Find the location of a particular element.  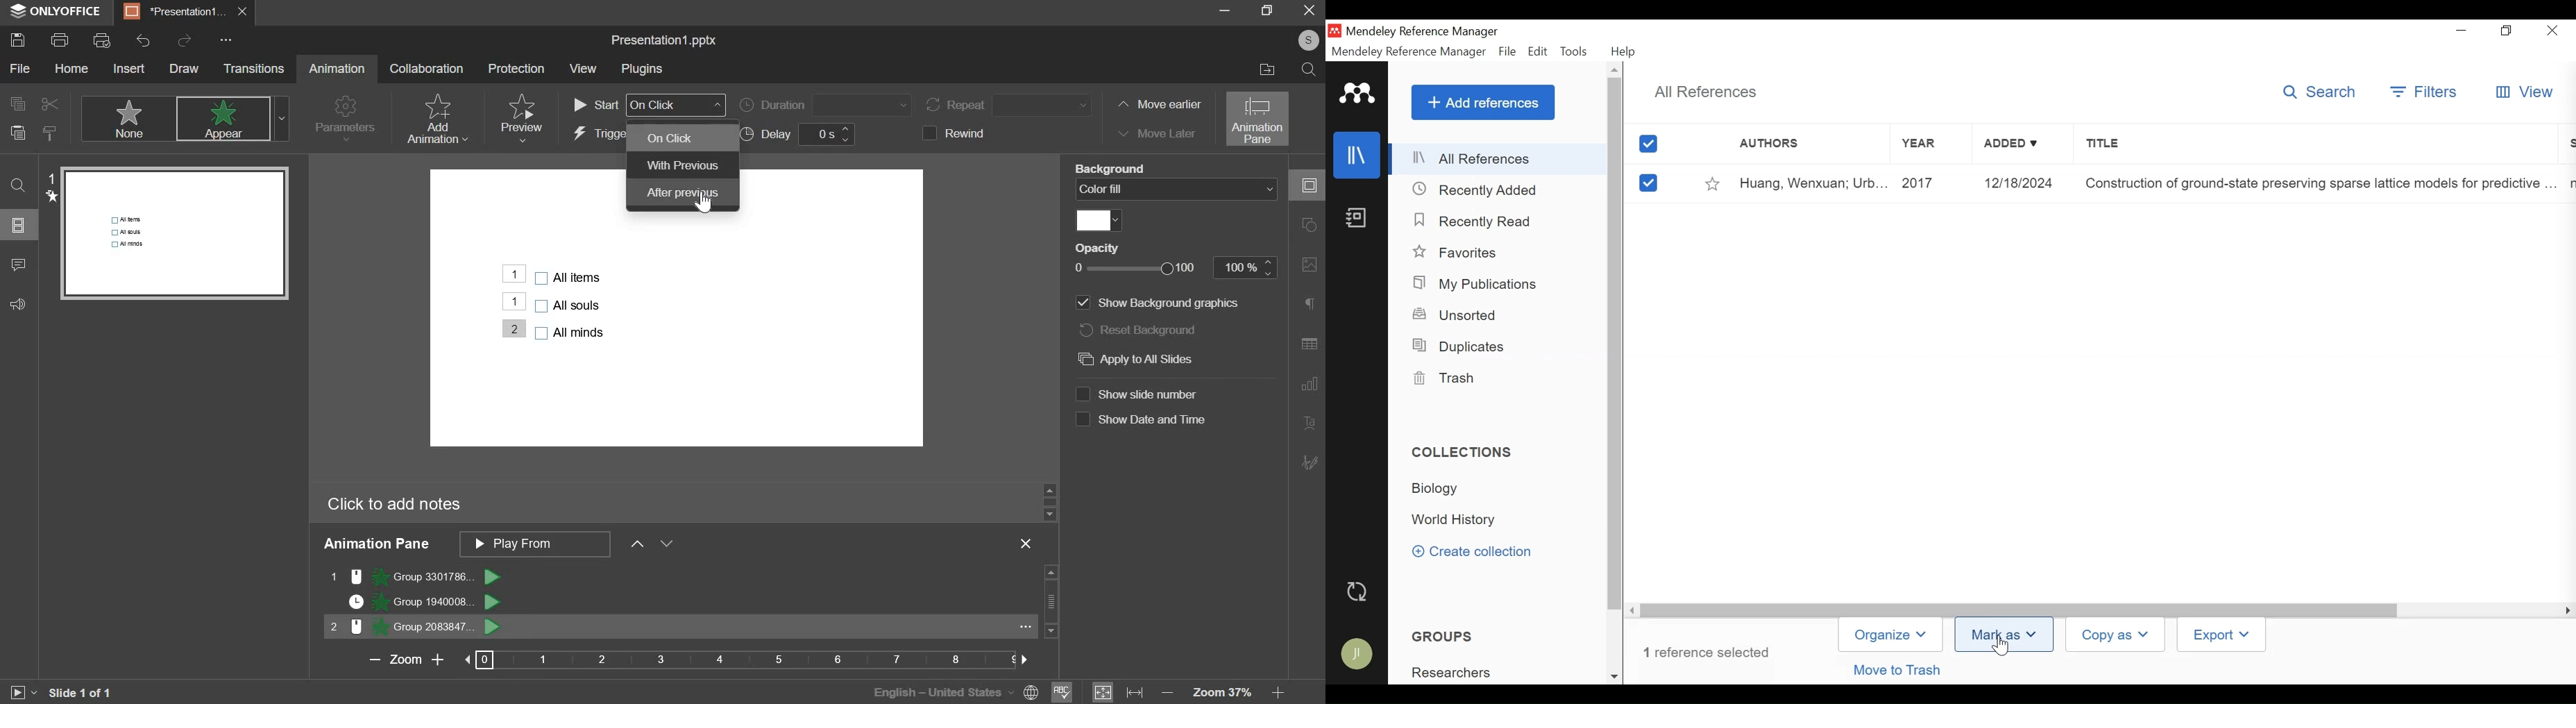

Year is located at coordinates (1935, 184).